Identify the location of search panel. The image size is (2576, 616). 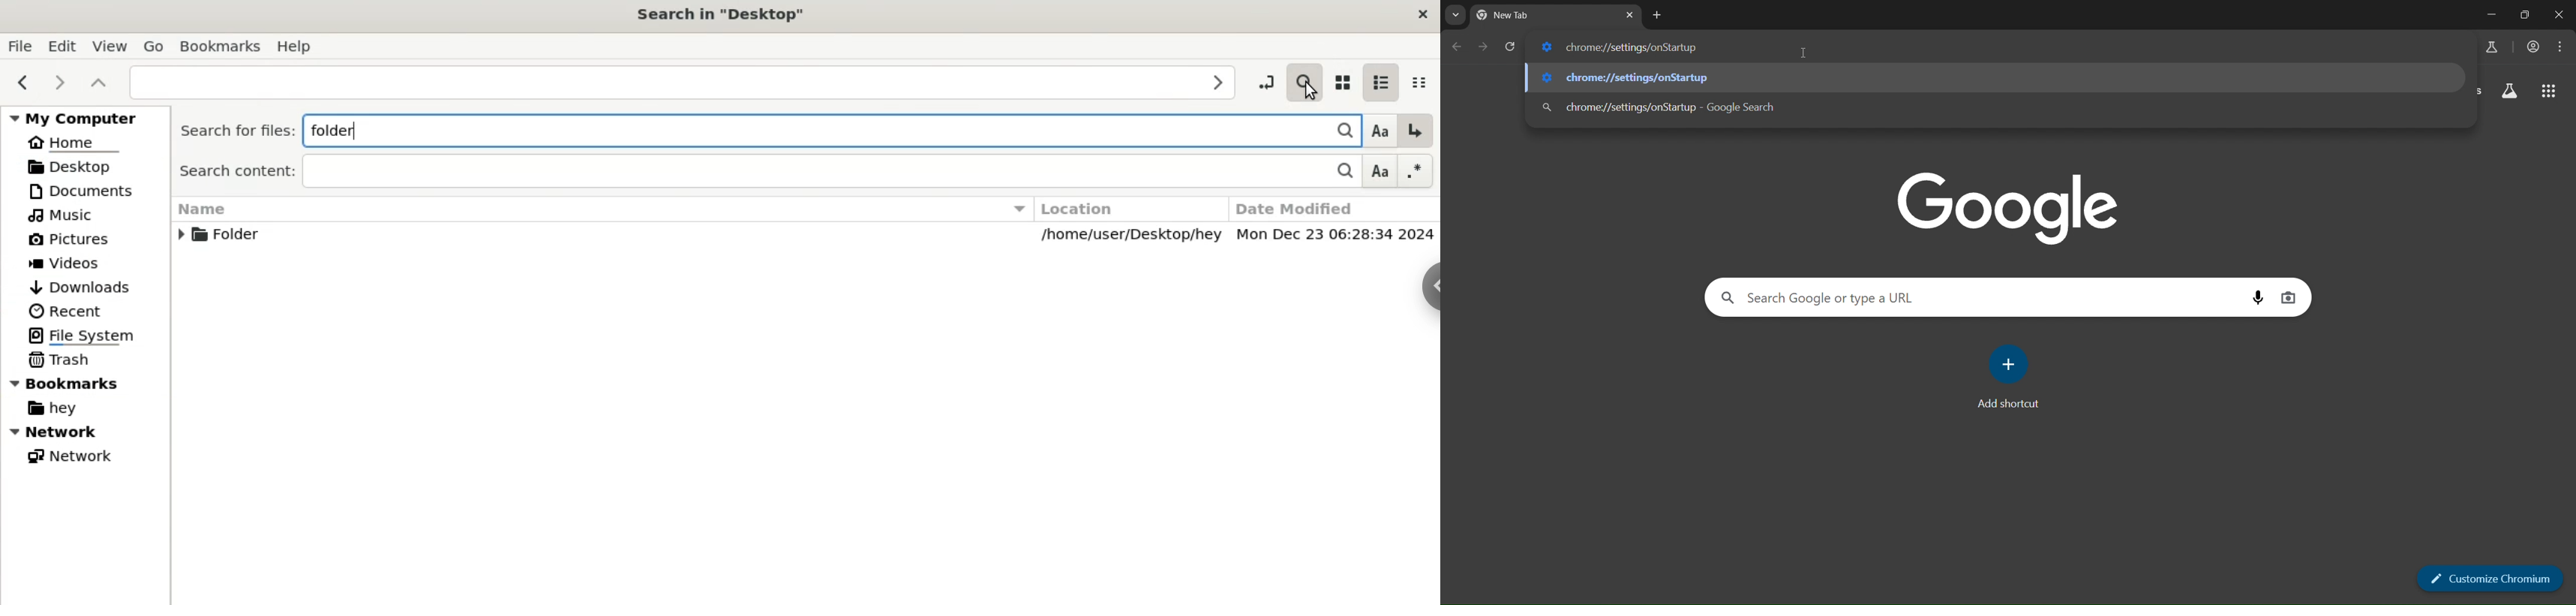
(1813, 298).